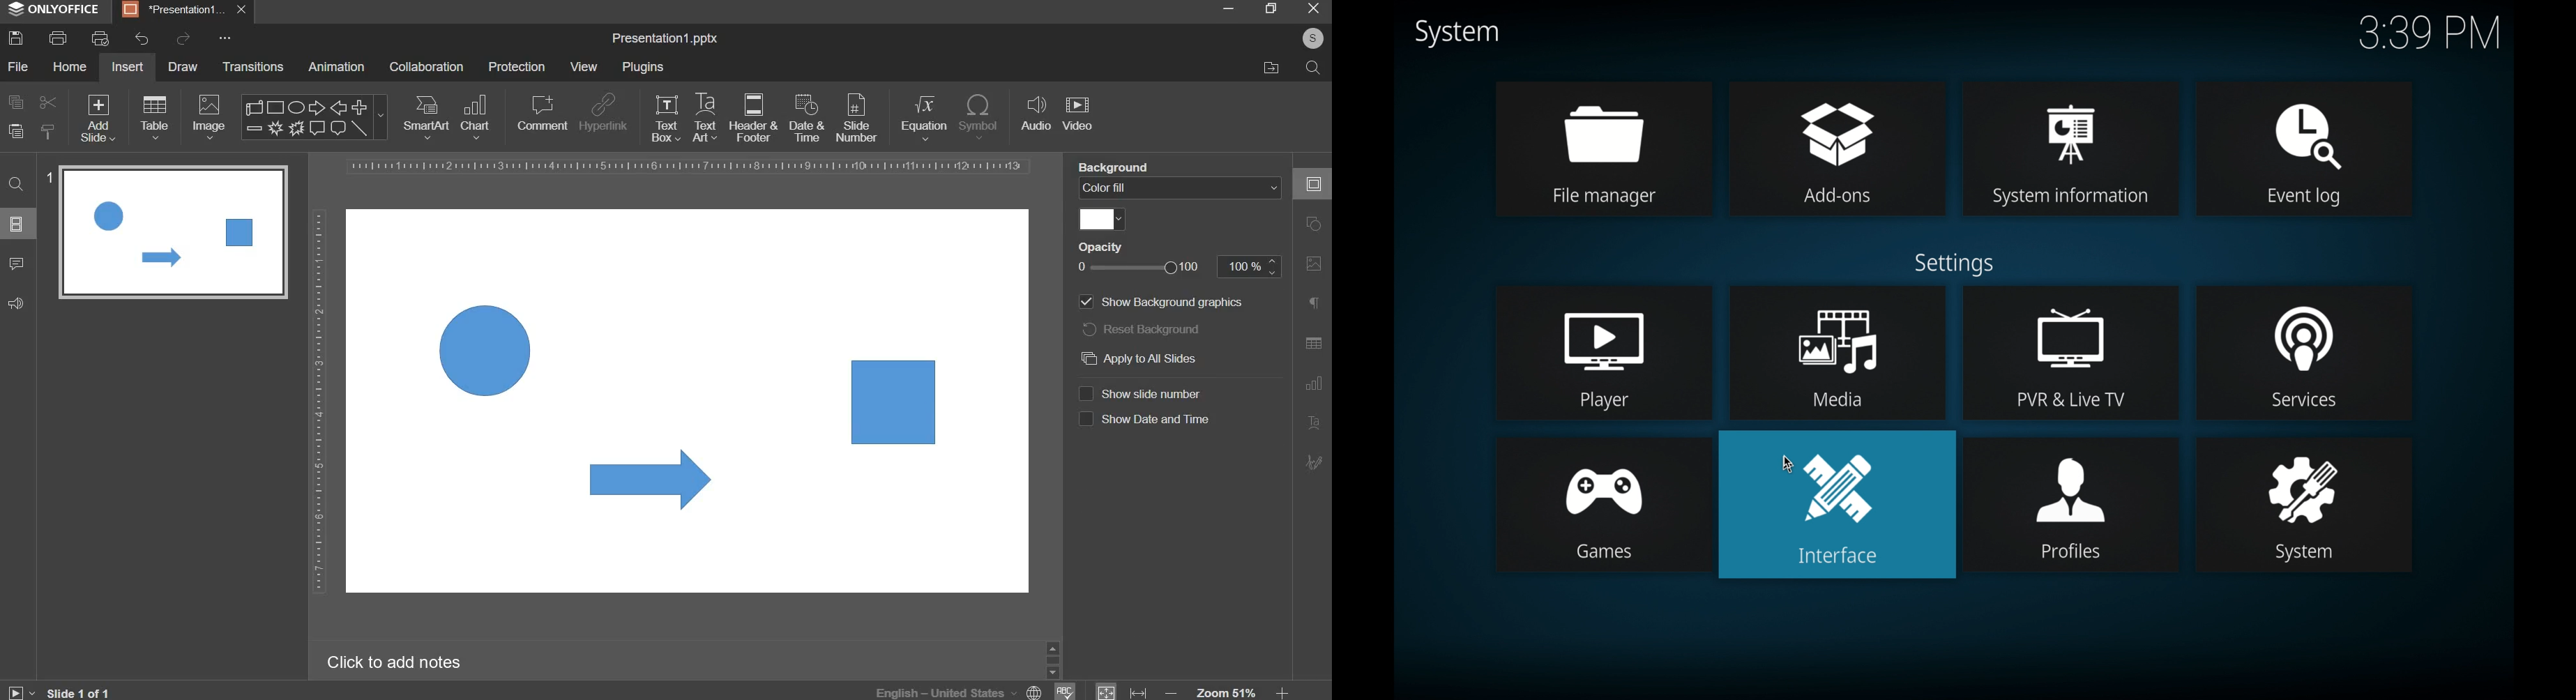  What do you see at coordinates (155, 116) in the screenshot?
I see `table` at bounding box center [155, 116].